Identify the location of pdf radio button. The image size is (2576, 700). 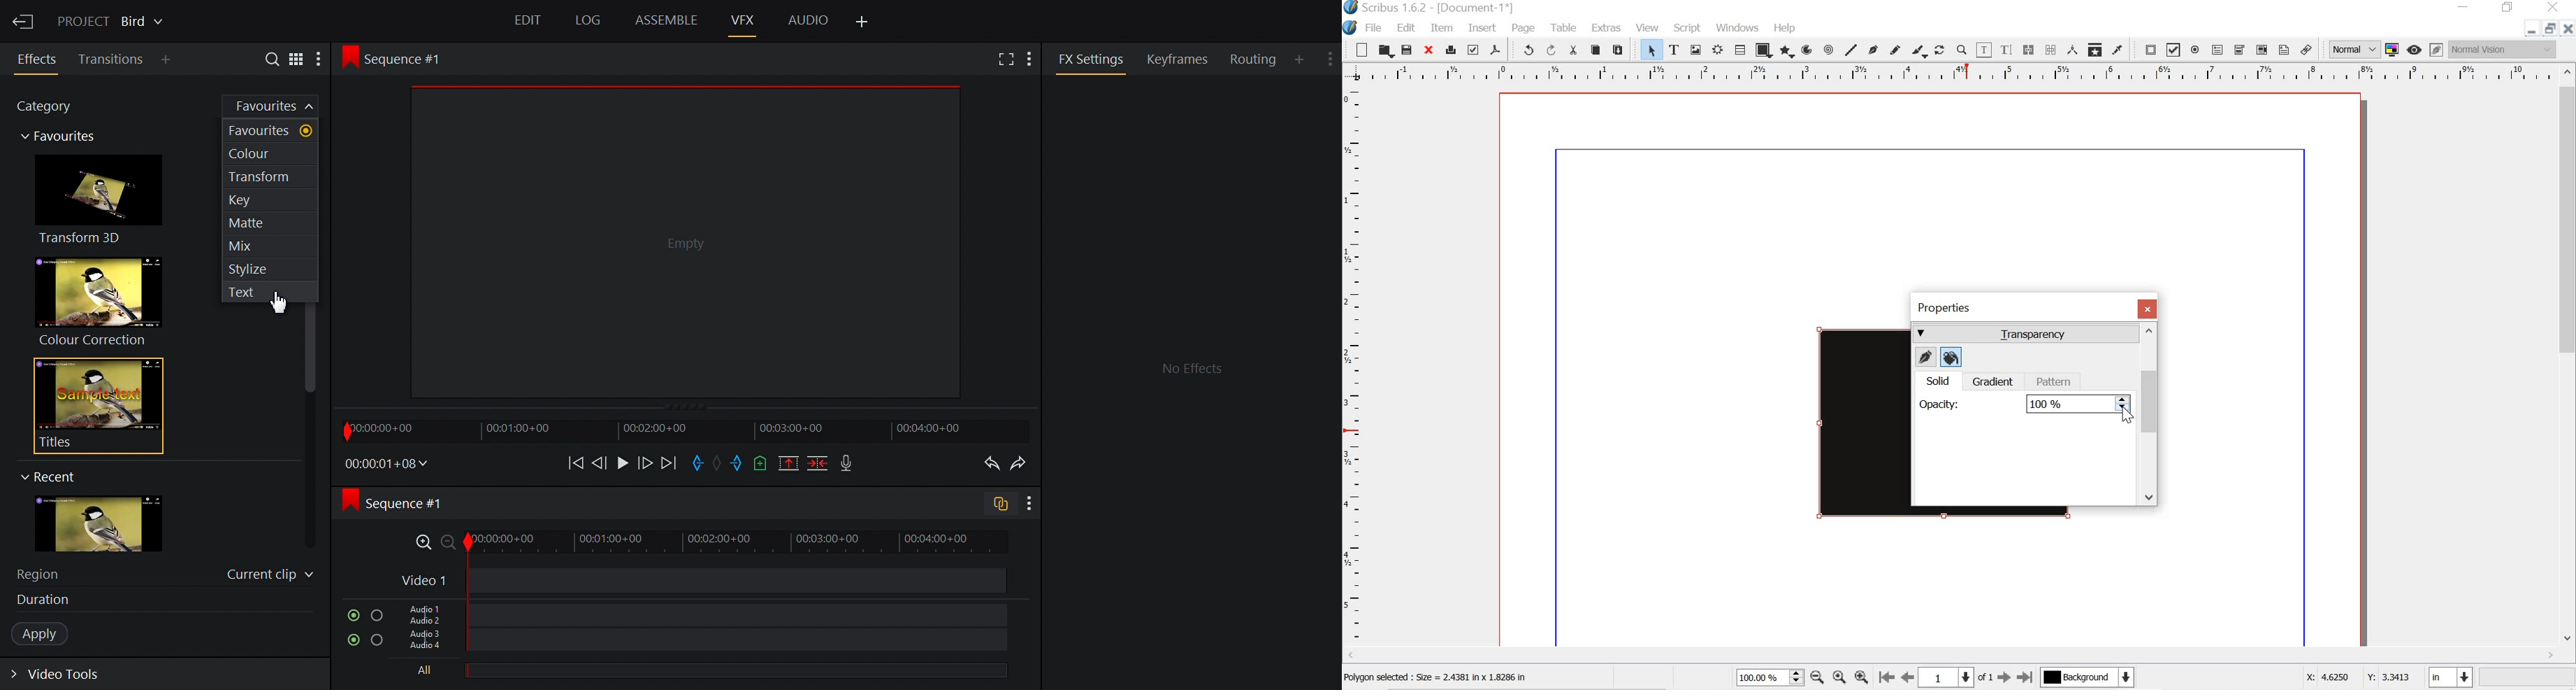
(2196, 49).